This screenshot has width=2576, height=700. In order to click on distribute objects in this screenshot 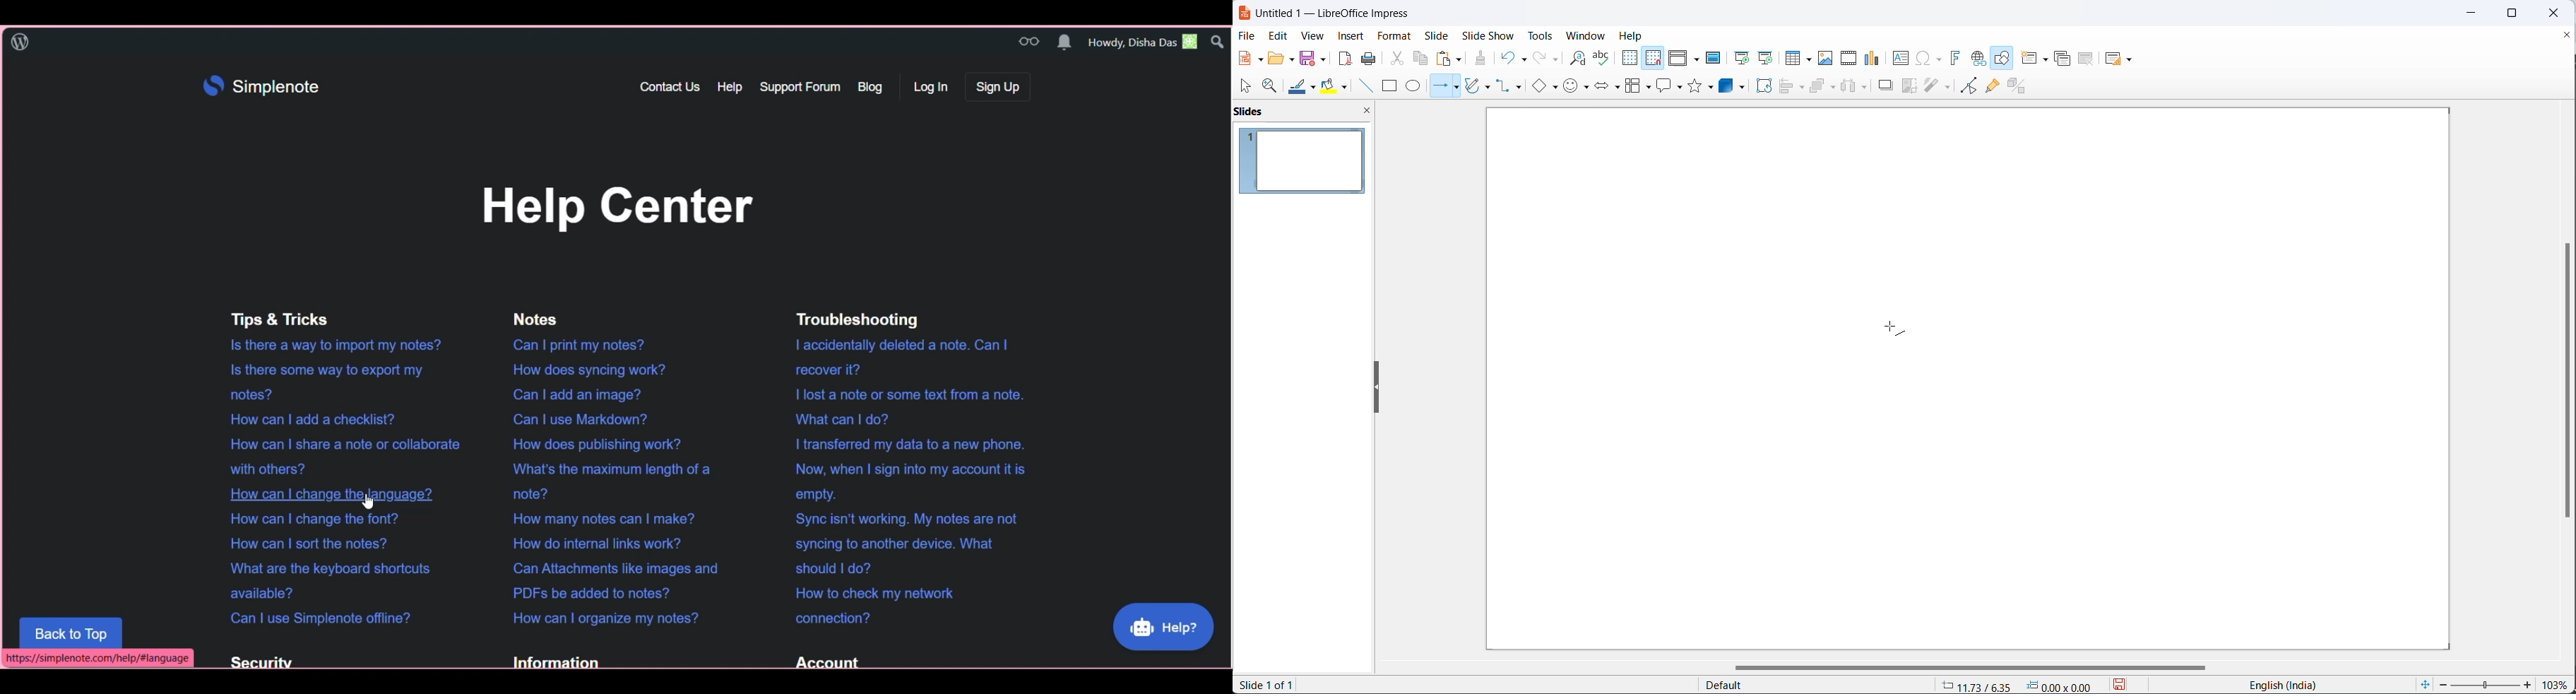, I will do `click(1856, 88)`.